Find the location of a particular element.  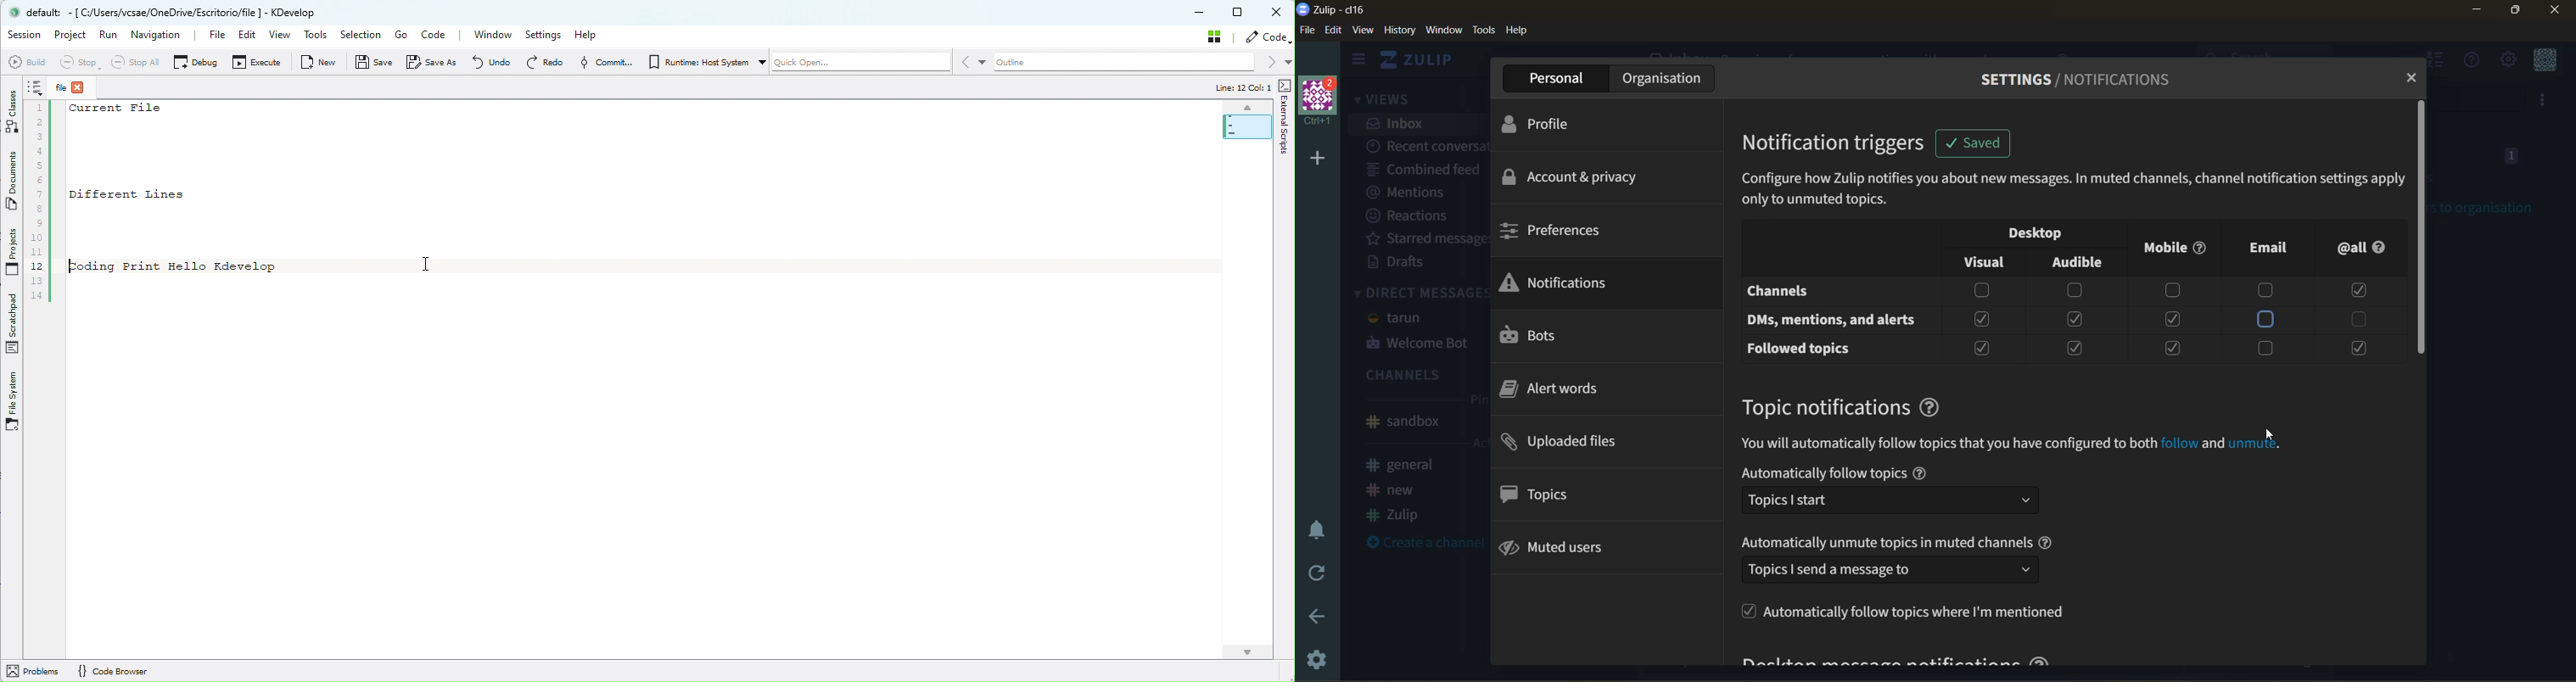

File is located at coordinates (76, 87).